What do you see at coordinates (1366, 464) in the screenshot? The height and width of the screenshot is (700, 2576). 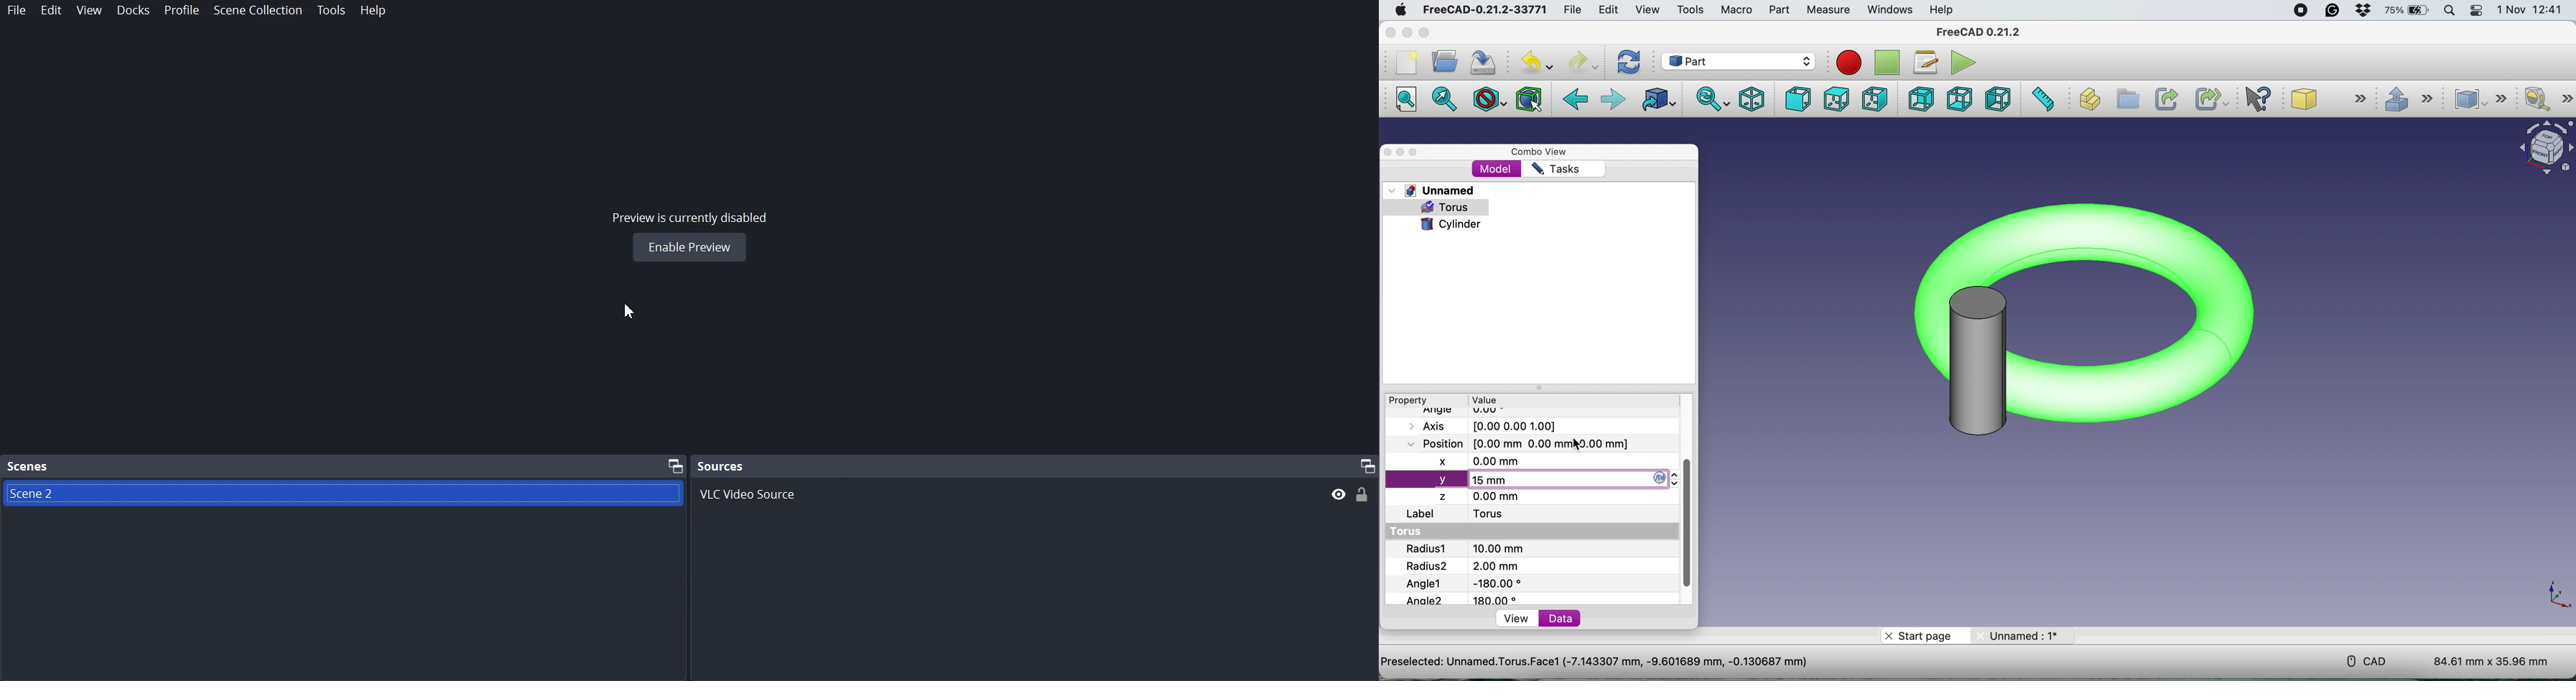 I see `Maximize` at bounding box center [1366, 464].